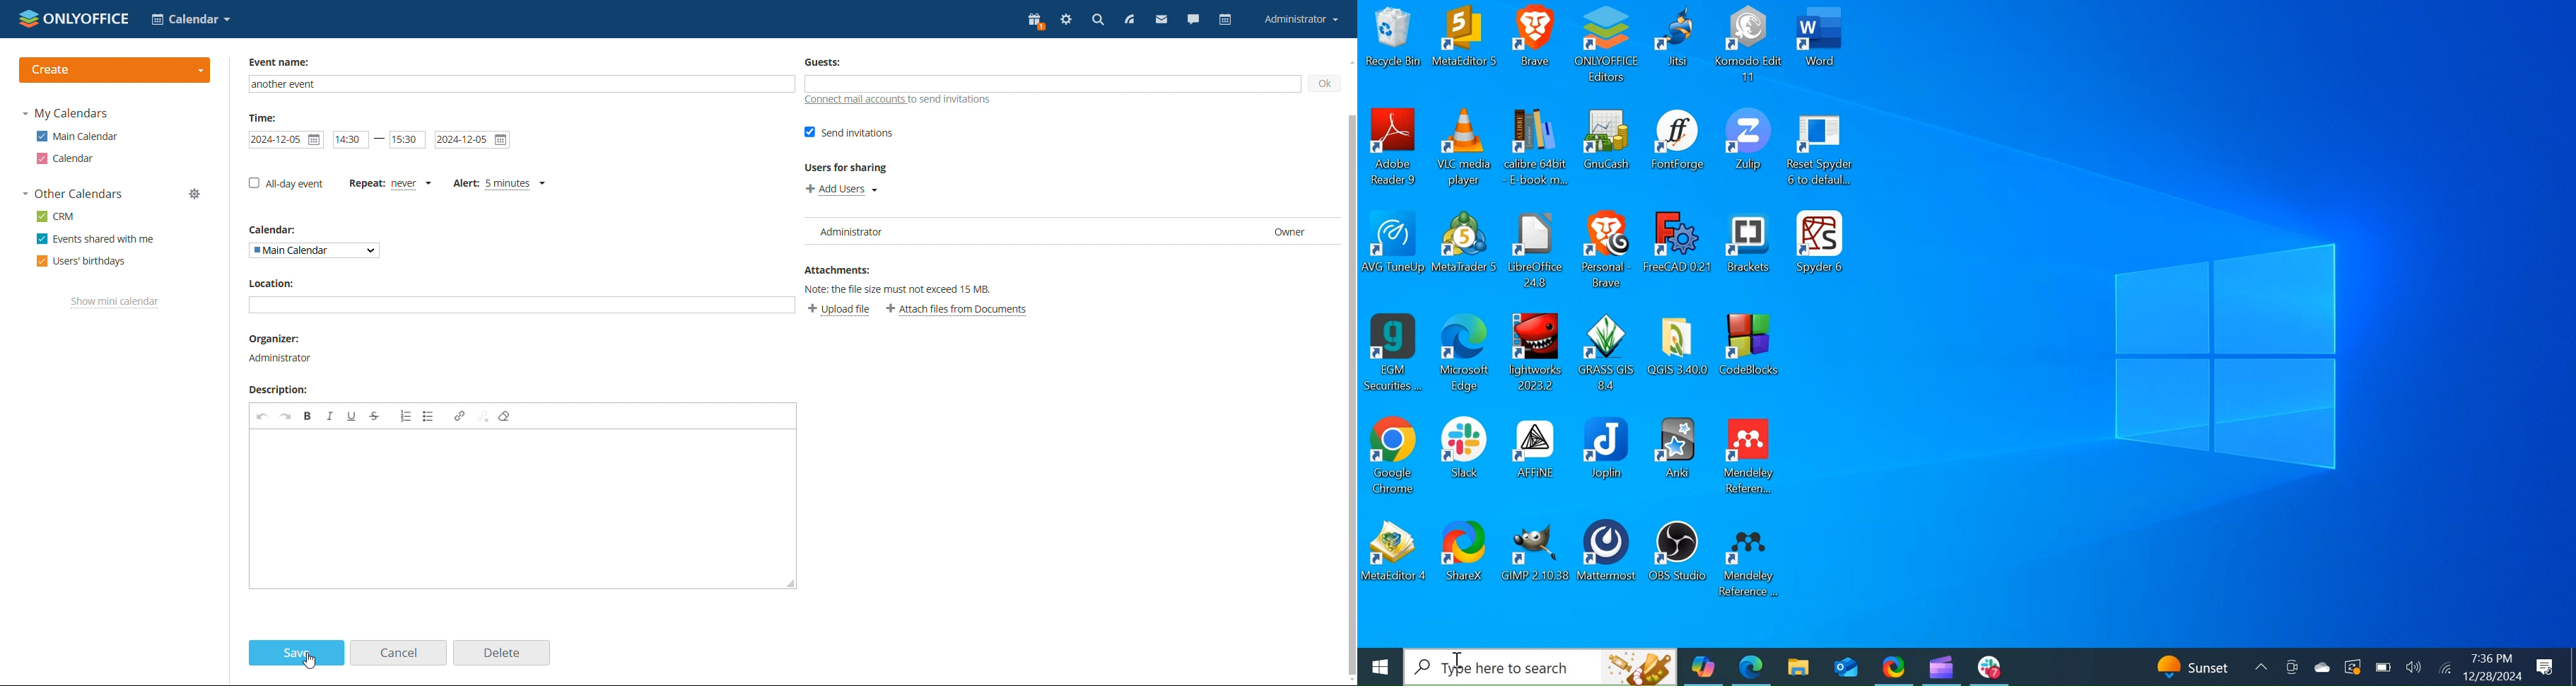 The height and width of the screenshot is (700, 2576). I want to click on Google Chrome Desktop Icon, so click(1390, 455).